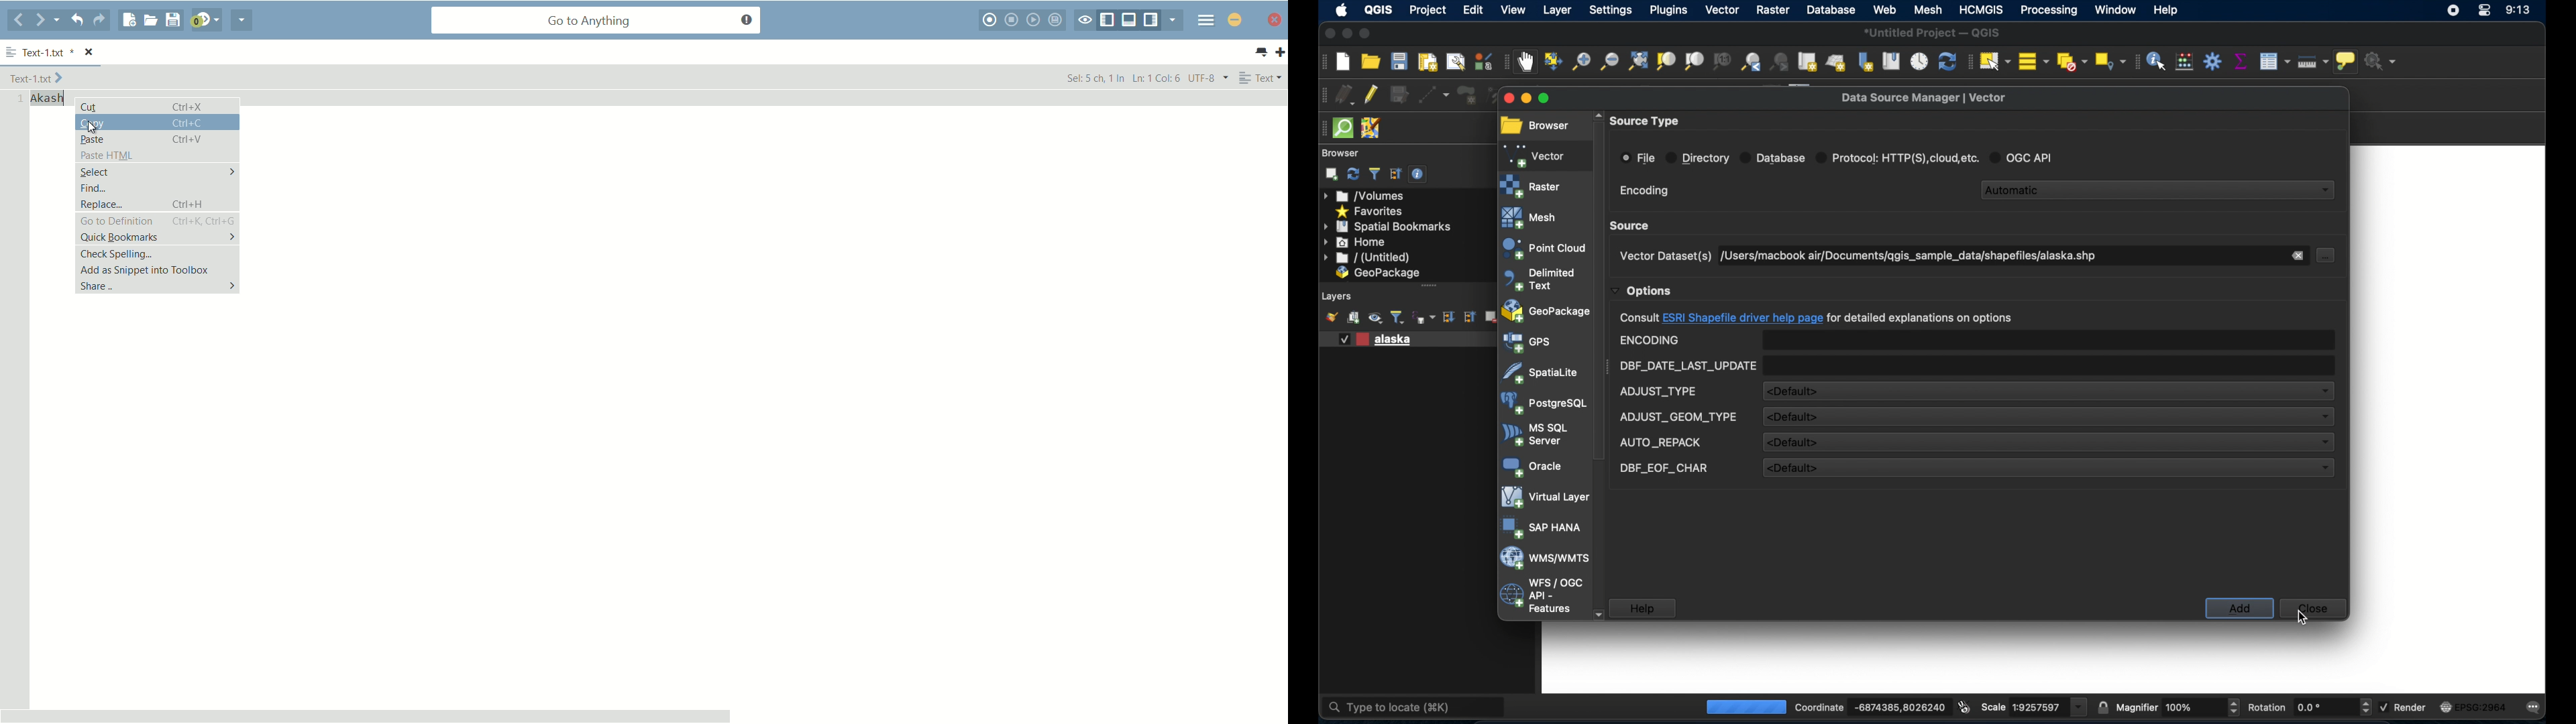  Describe the element at coordinates (1770, 11) in the screenshot. I see `raster` at that location.